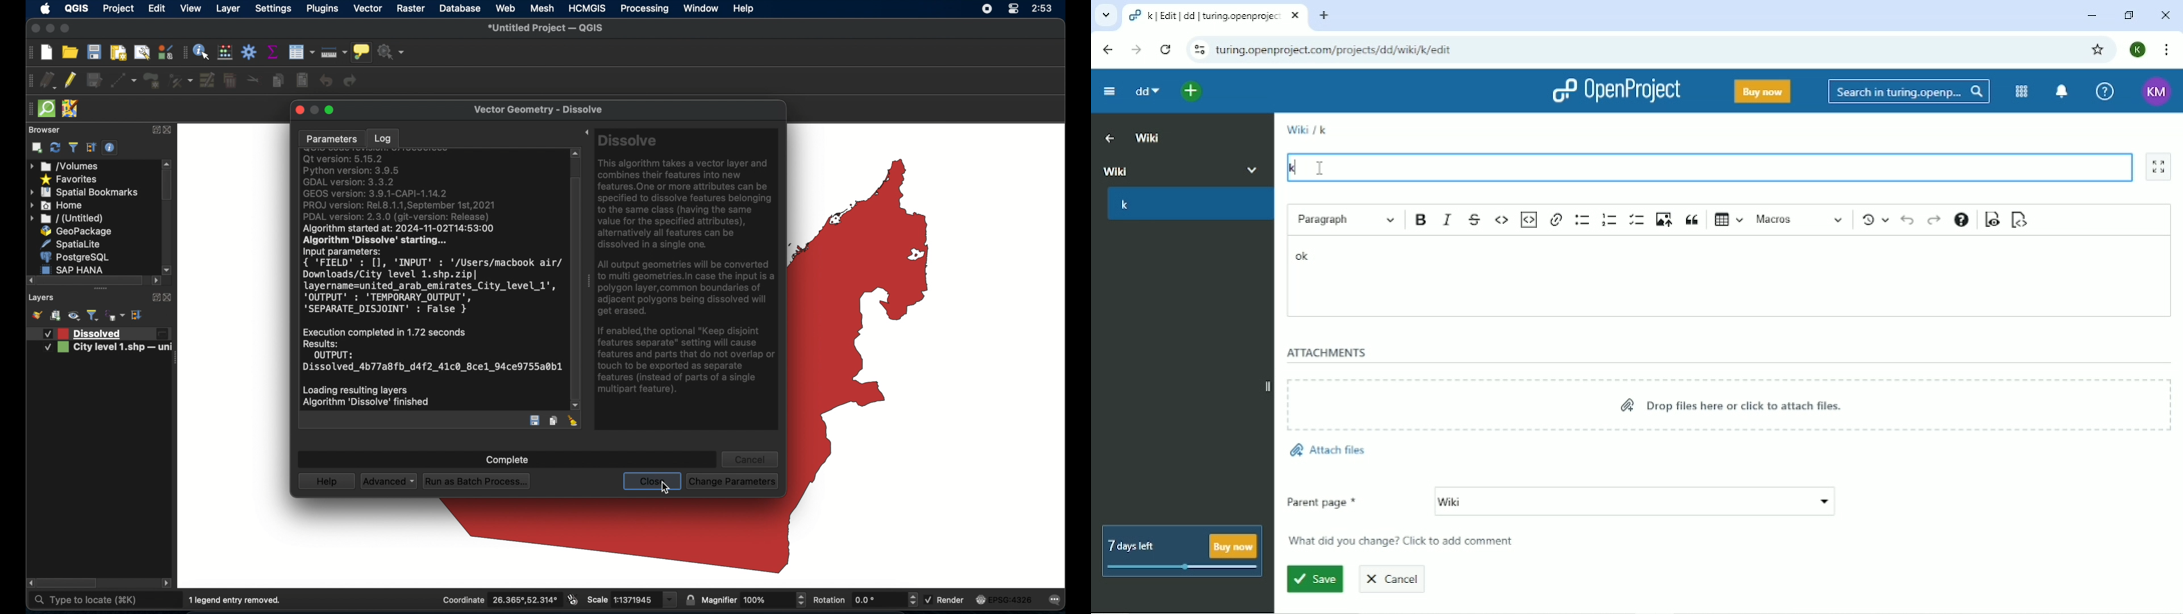 This screenshot has height=616, width=2184. I want to click on copy features, so click(554, 421).